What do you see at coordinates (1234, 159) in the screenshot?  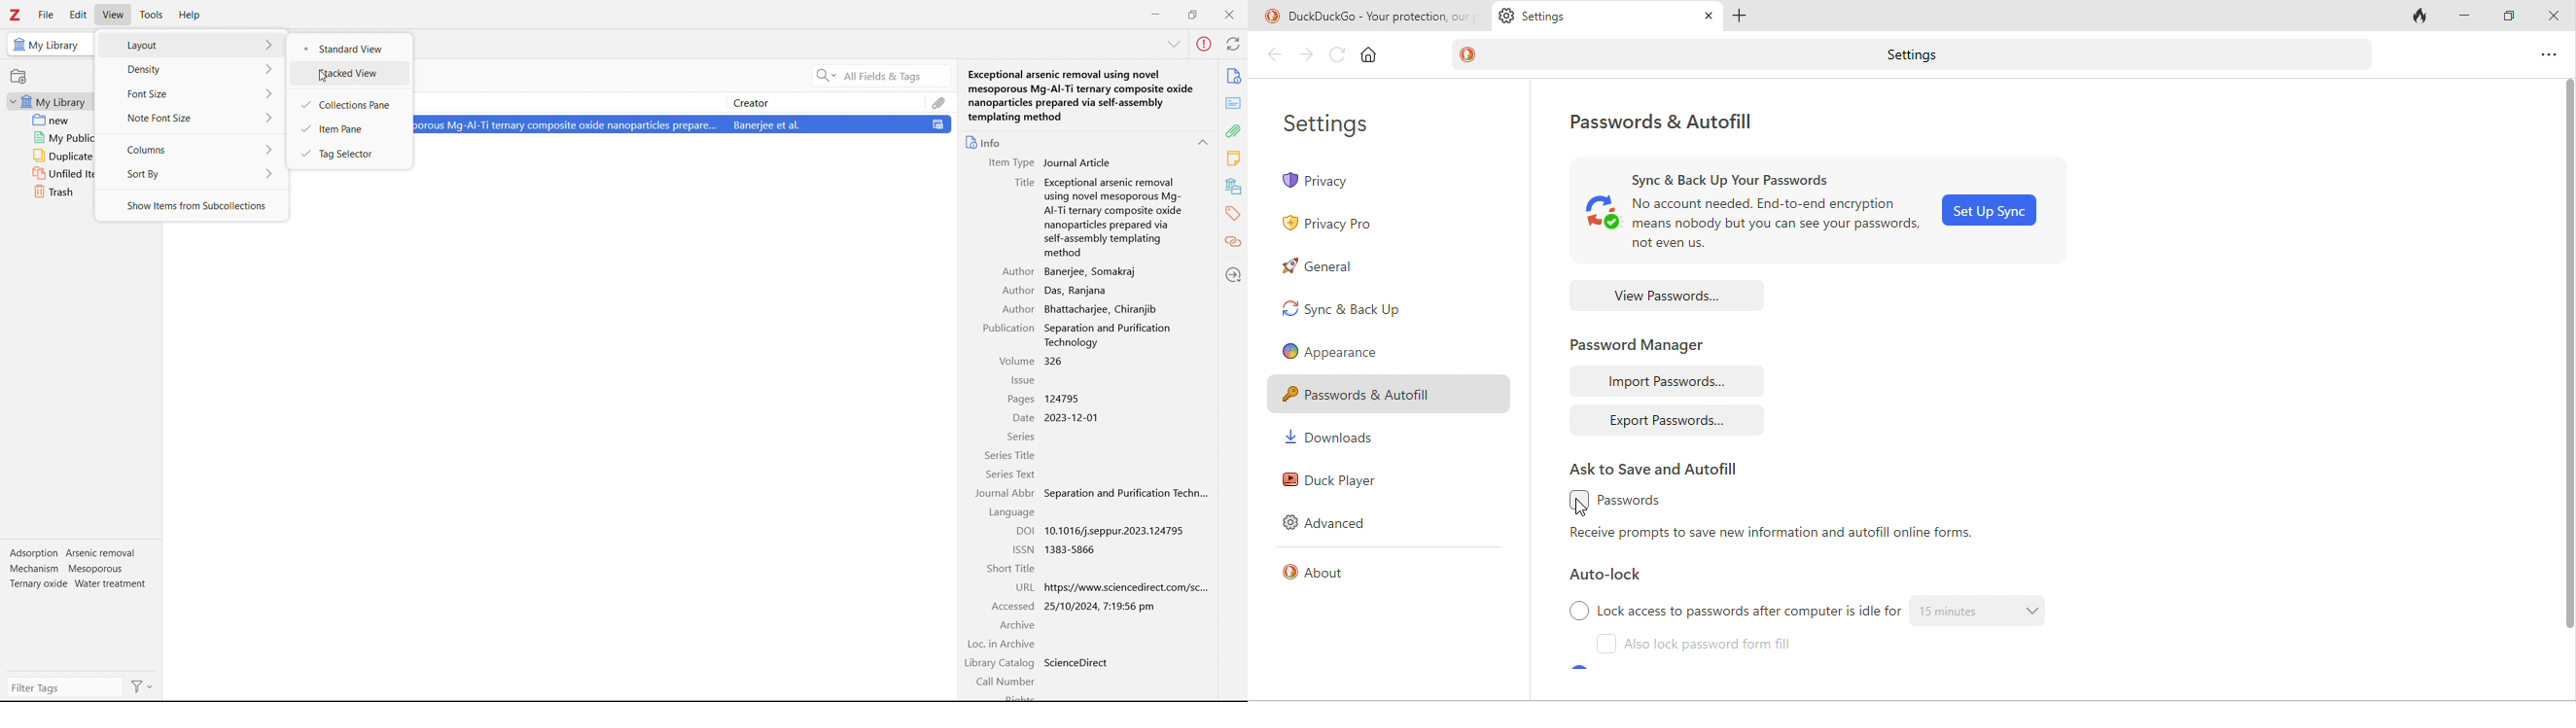 I see `notes` at bounding box center [1234, 159].